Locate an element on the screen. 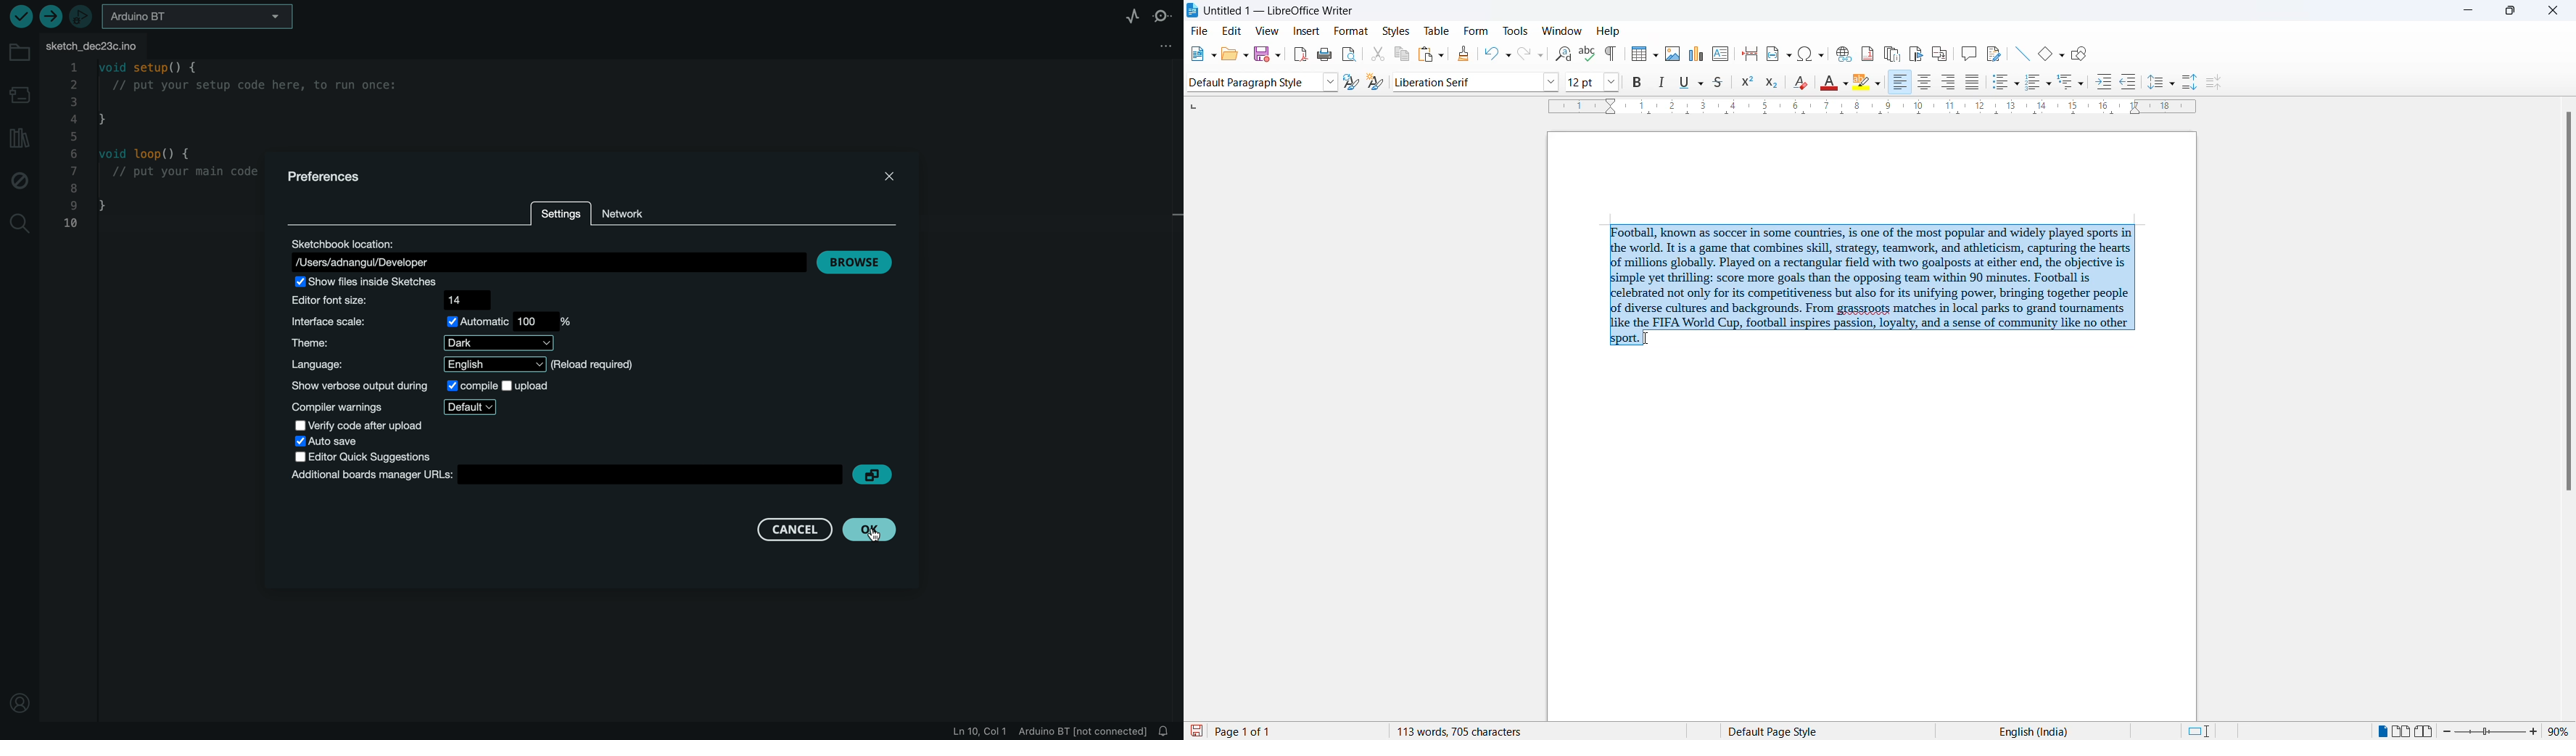 The width and height of the screenshot is (2576, 756). total and current page is located at coordinates (1300, 730).